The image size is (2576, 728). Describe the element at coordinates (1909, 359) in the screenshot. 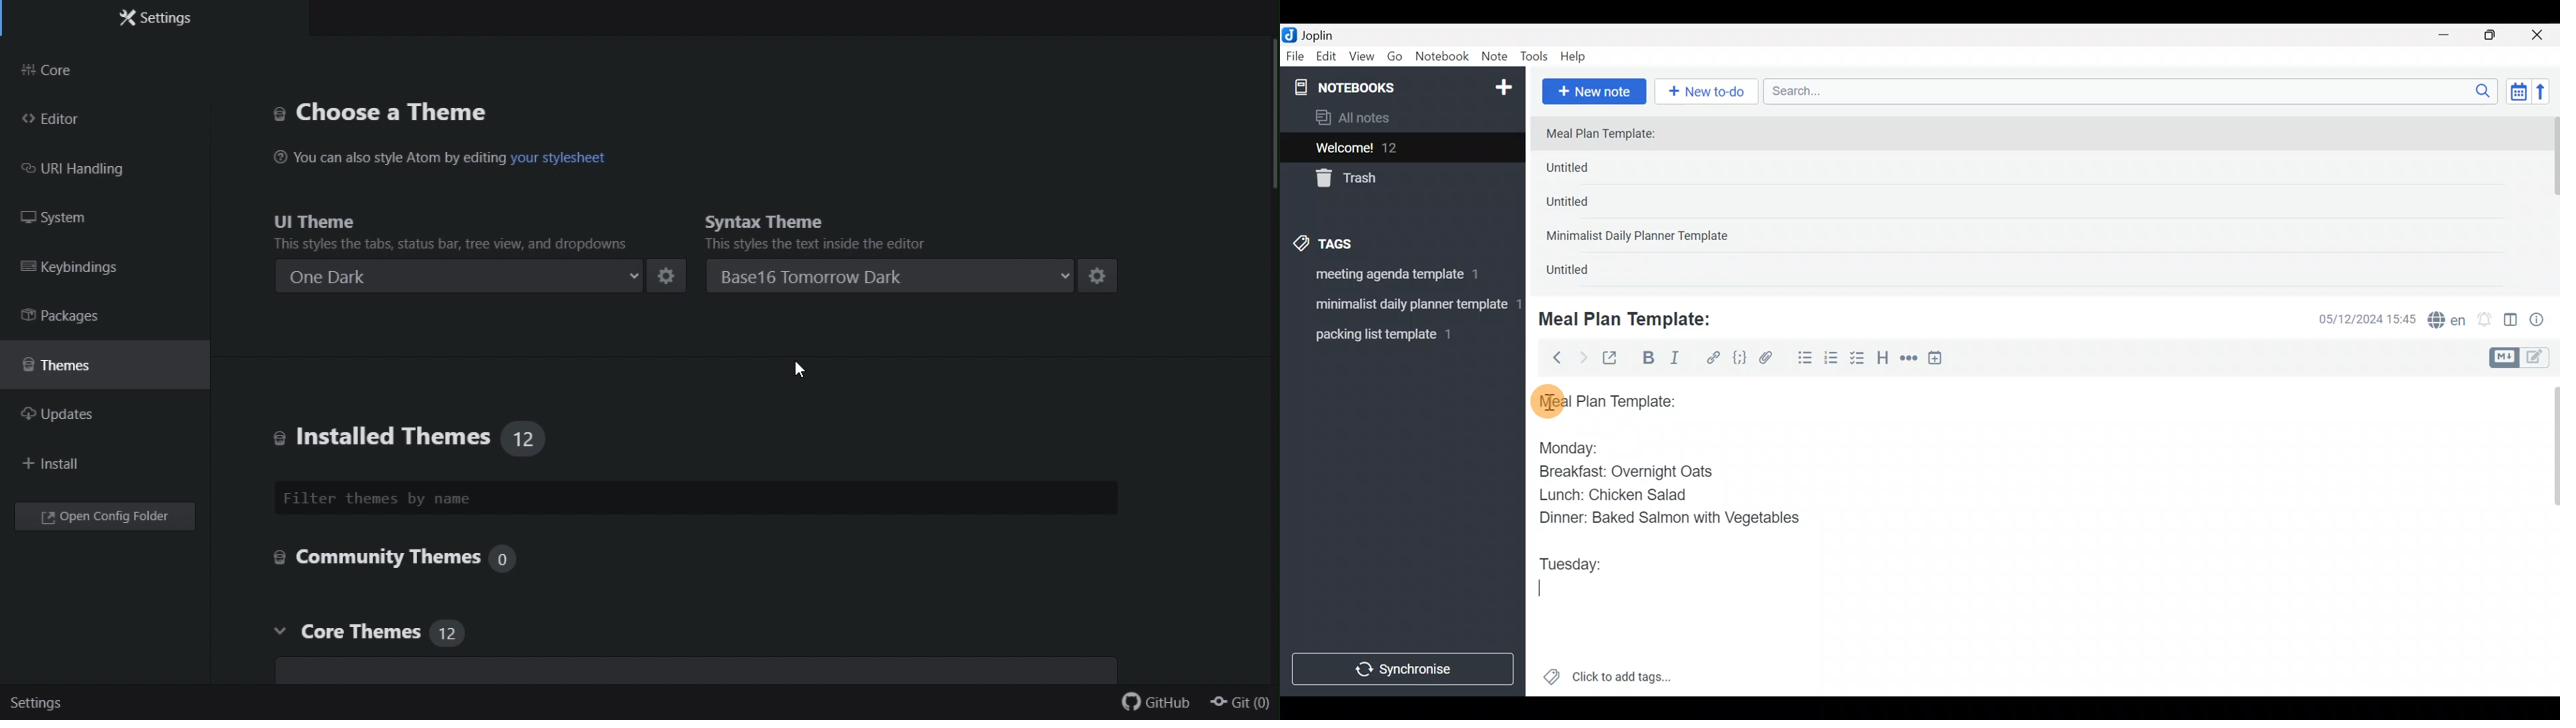

I see `Horizontal rule` at that location.